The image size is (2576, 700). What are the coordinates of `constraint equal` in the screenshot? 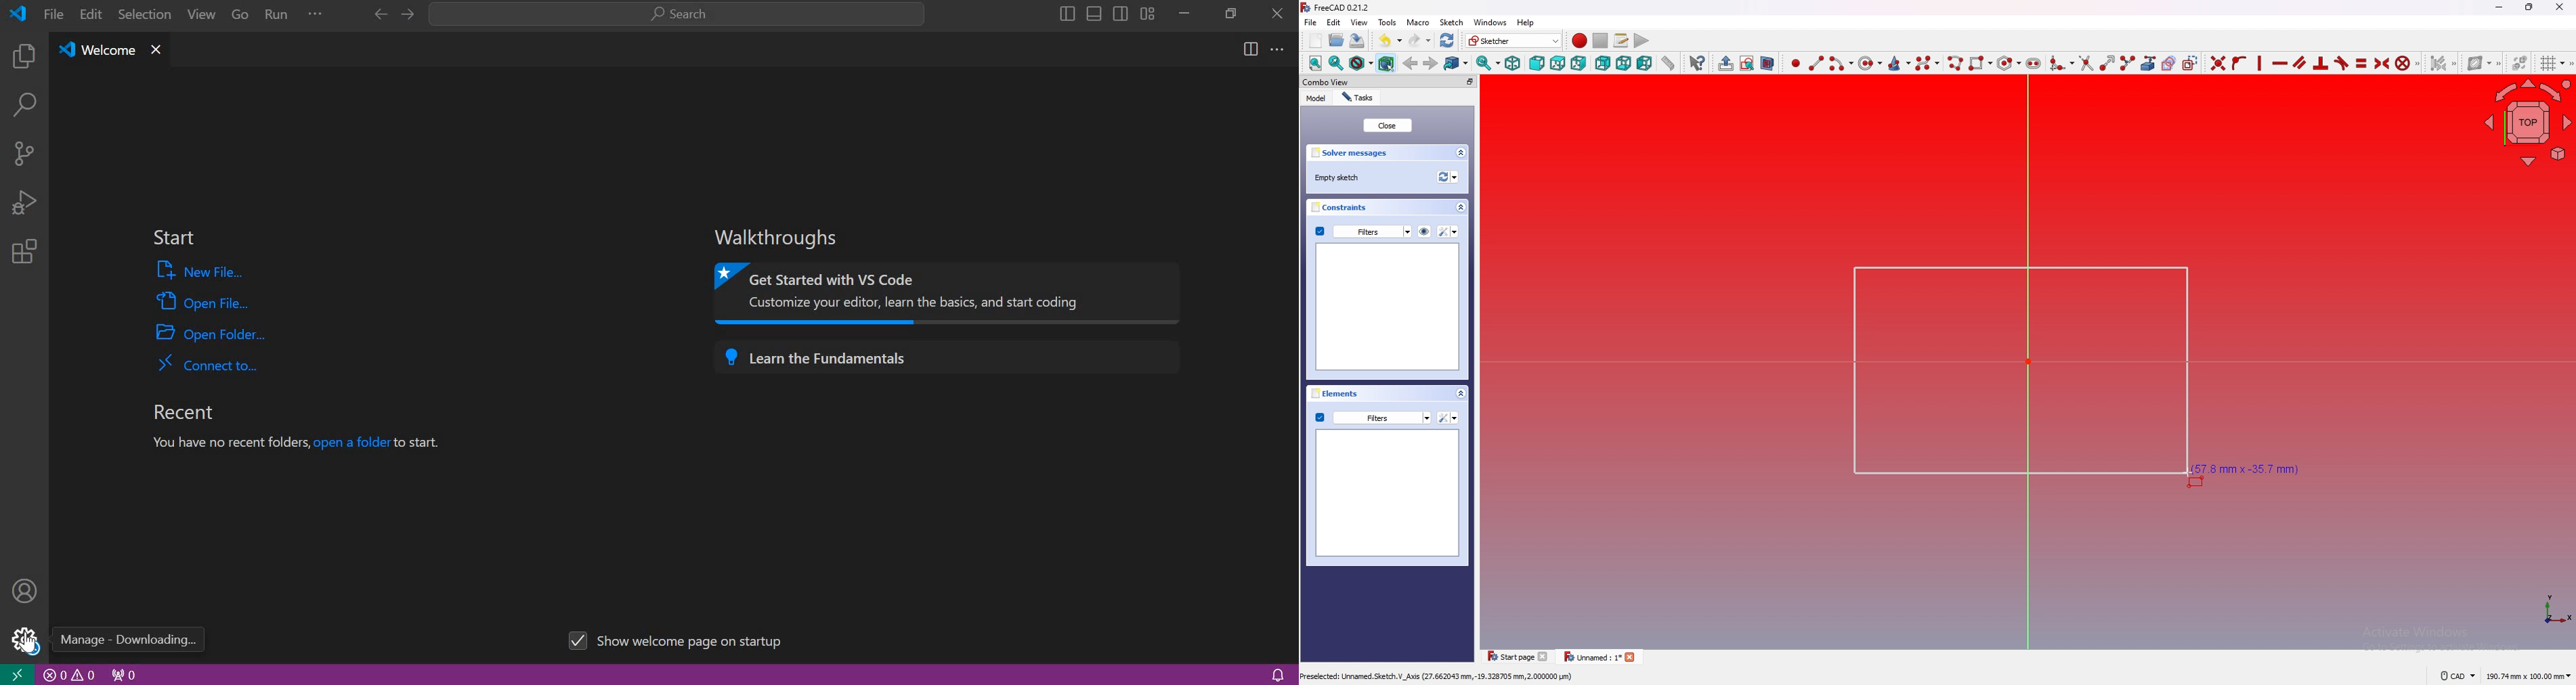 It's located at (2362, 64).